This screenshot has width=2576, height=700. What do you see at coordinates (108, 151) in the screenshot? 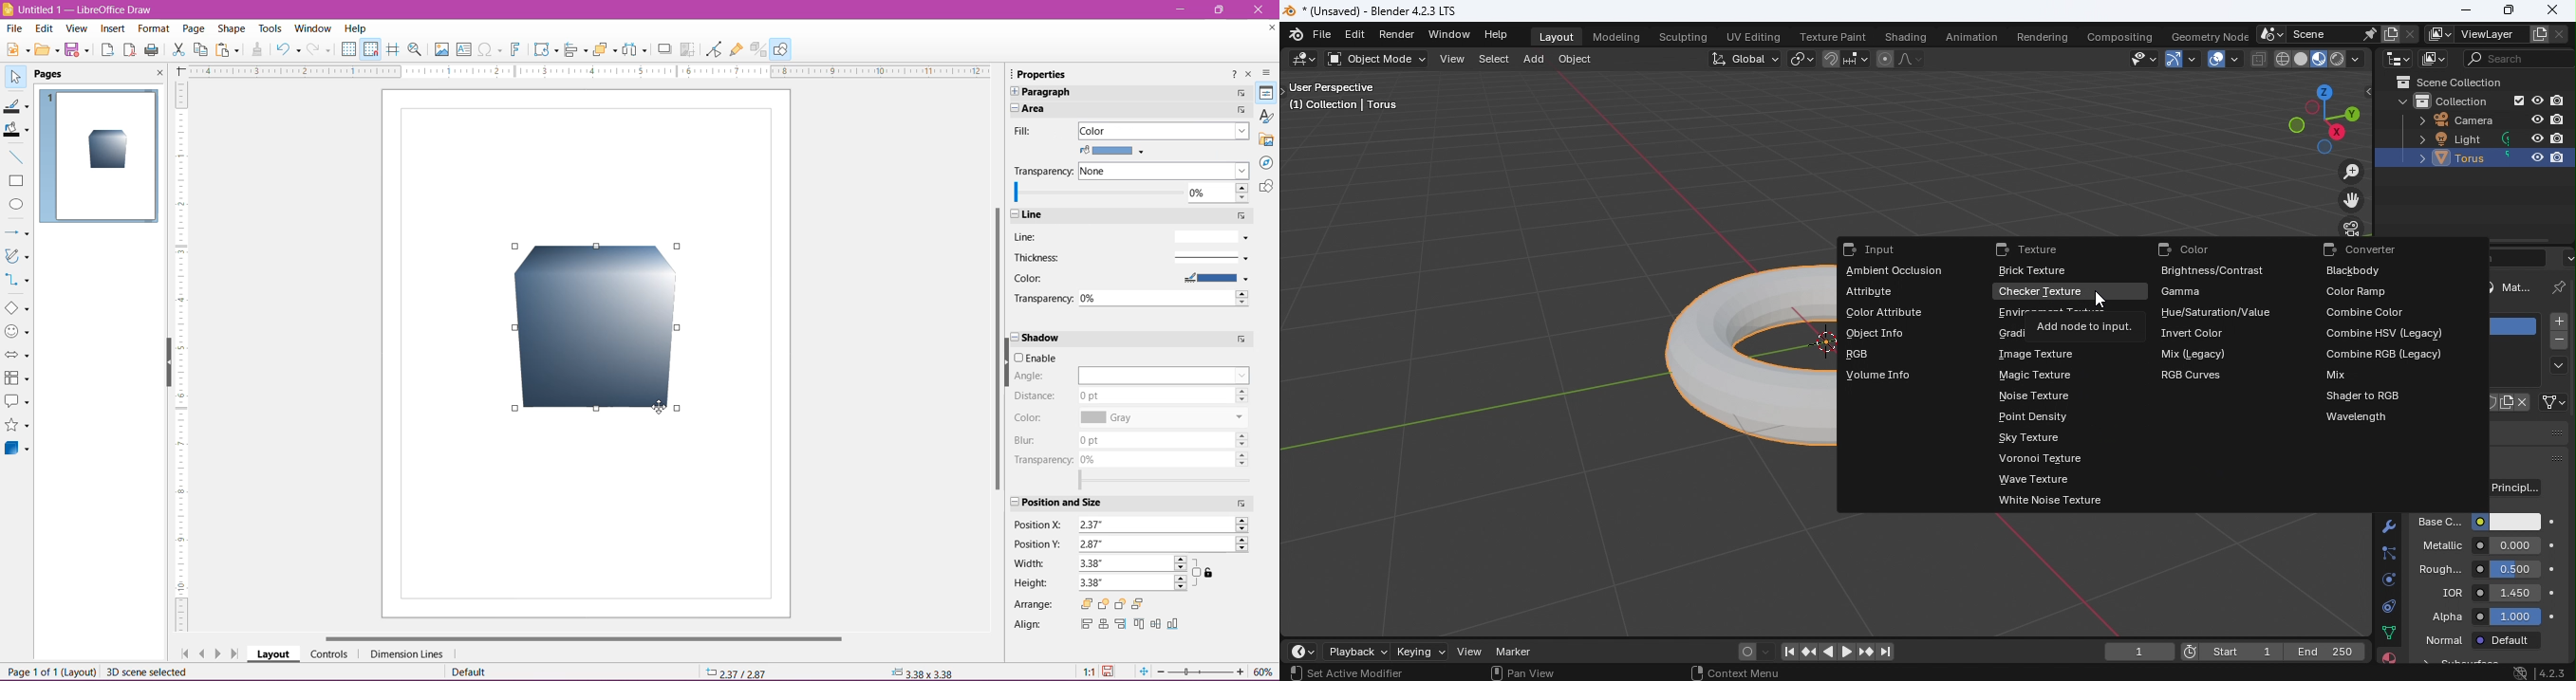
I see `Cube Shape inserted` at bounding box center [108, 151].